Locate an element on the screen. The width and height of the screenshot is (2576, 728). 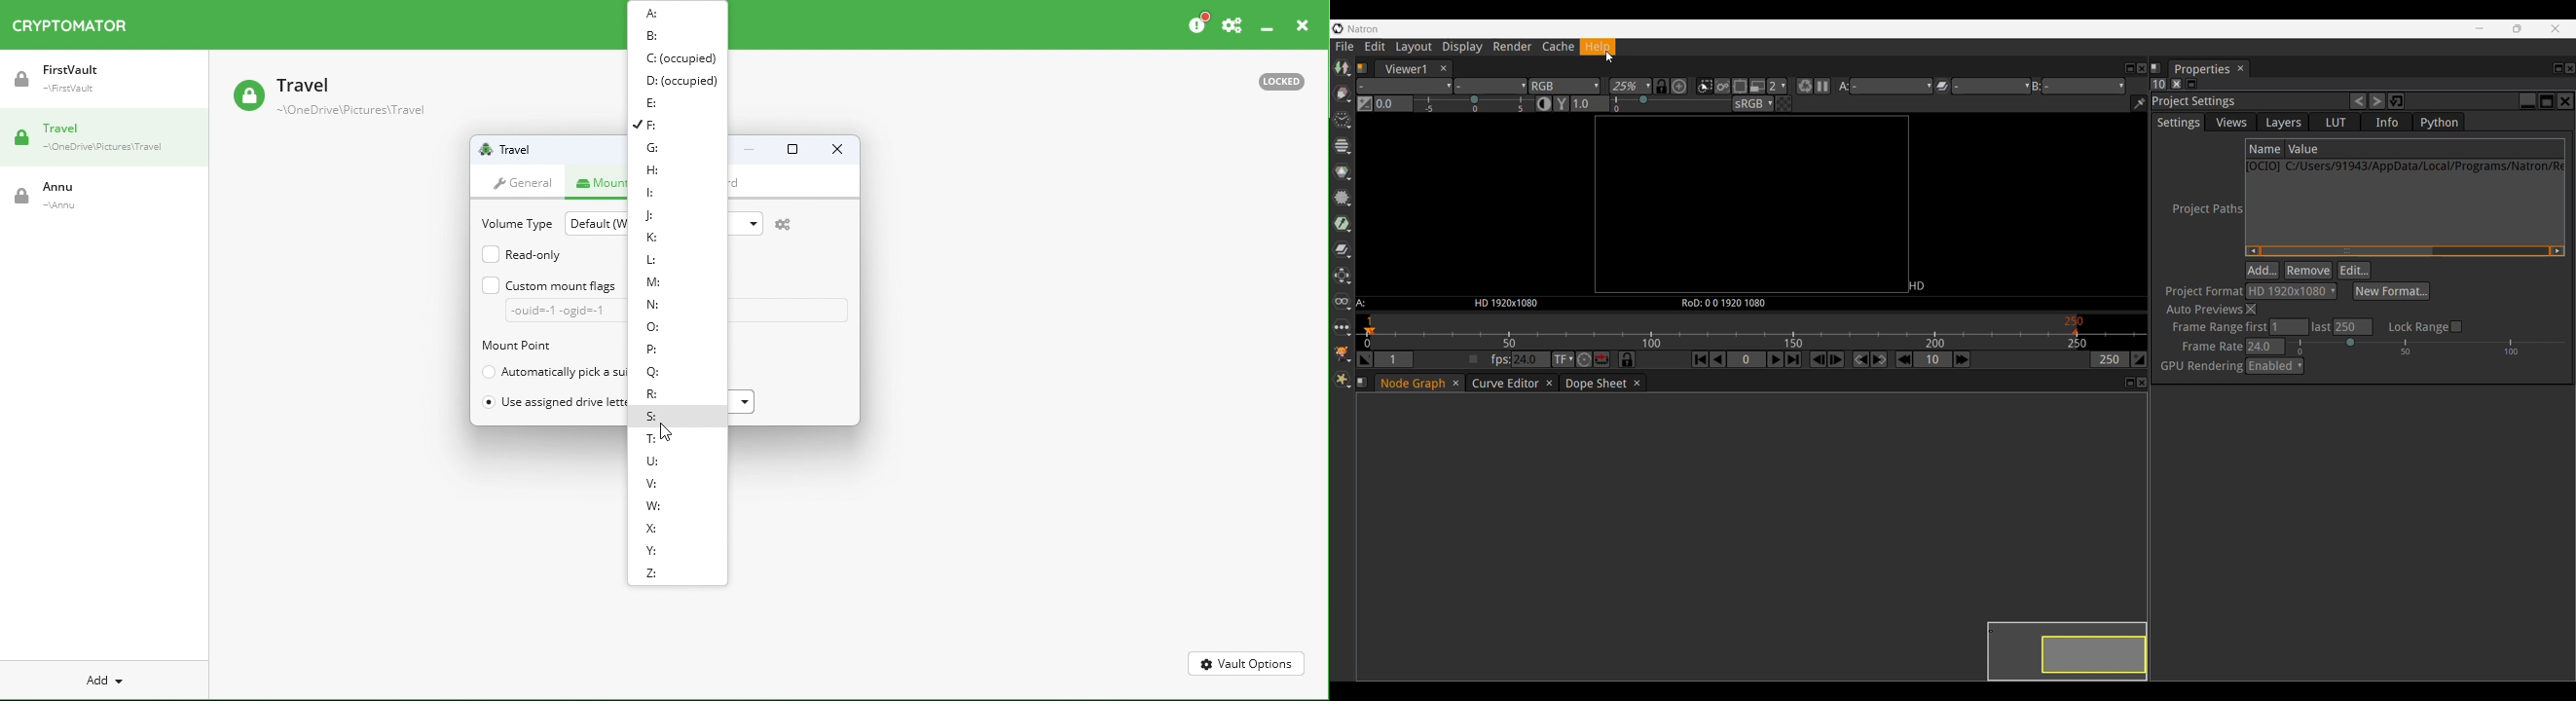
Maximize is located at coordinates (791, 152).